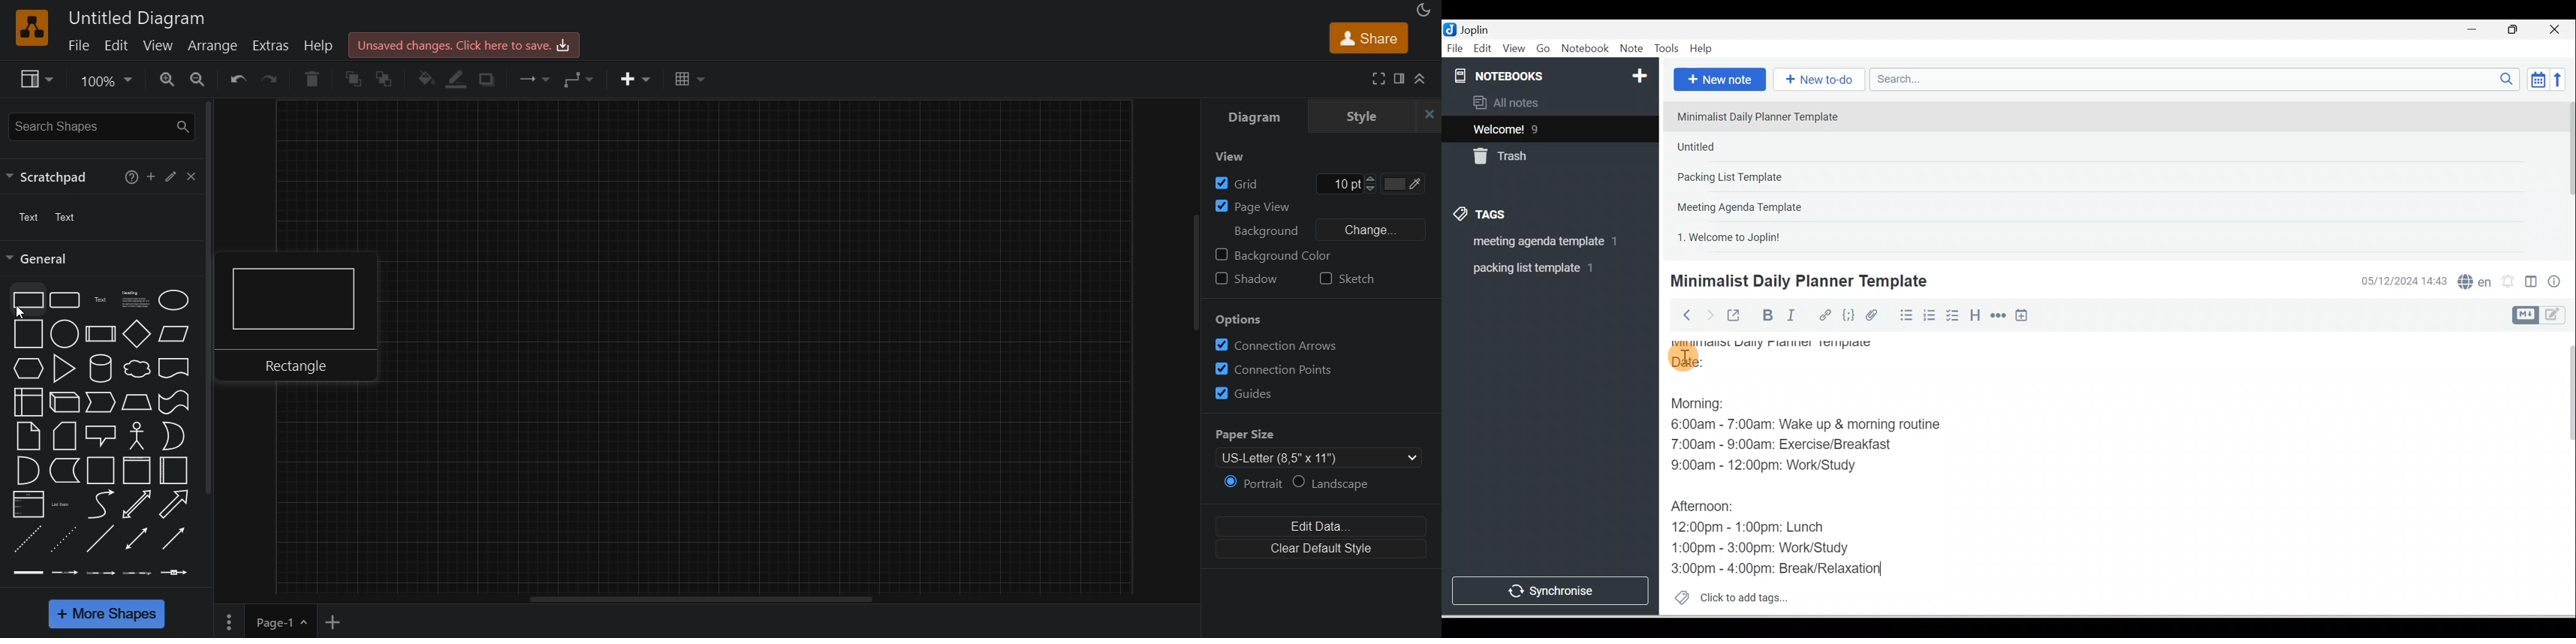  Describe the element at coordinates (2476, 31) in the screenshot. I see `Minimise` at that location.